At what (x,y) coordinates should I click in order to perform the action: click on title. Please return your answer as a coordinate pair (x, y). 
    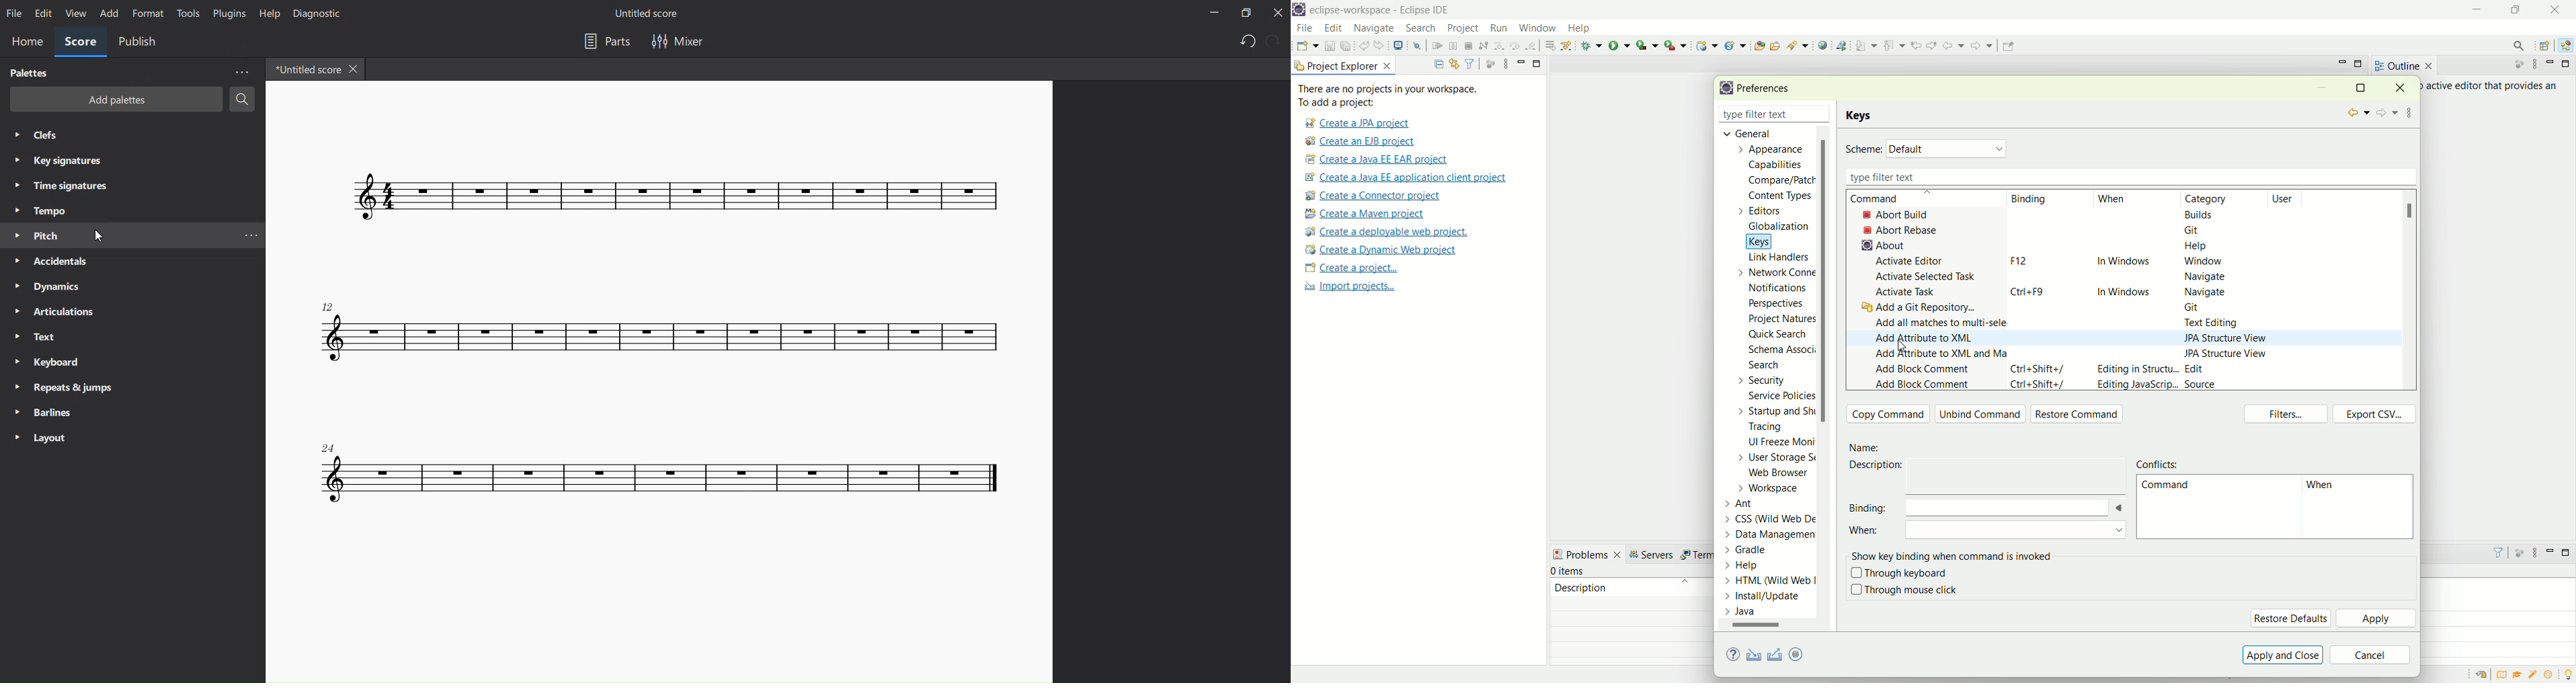
    Looking at the image, I should click on (306, 69).